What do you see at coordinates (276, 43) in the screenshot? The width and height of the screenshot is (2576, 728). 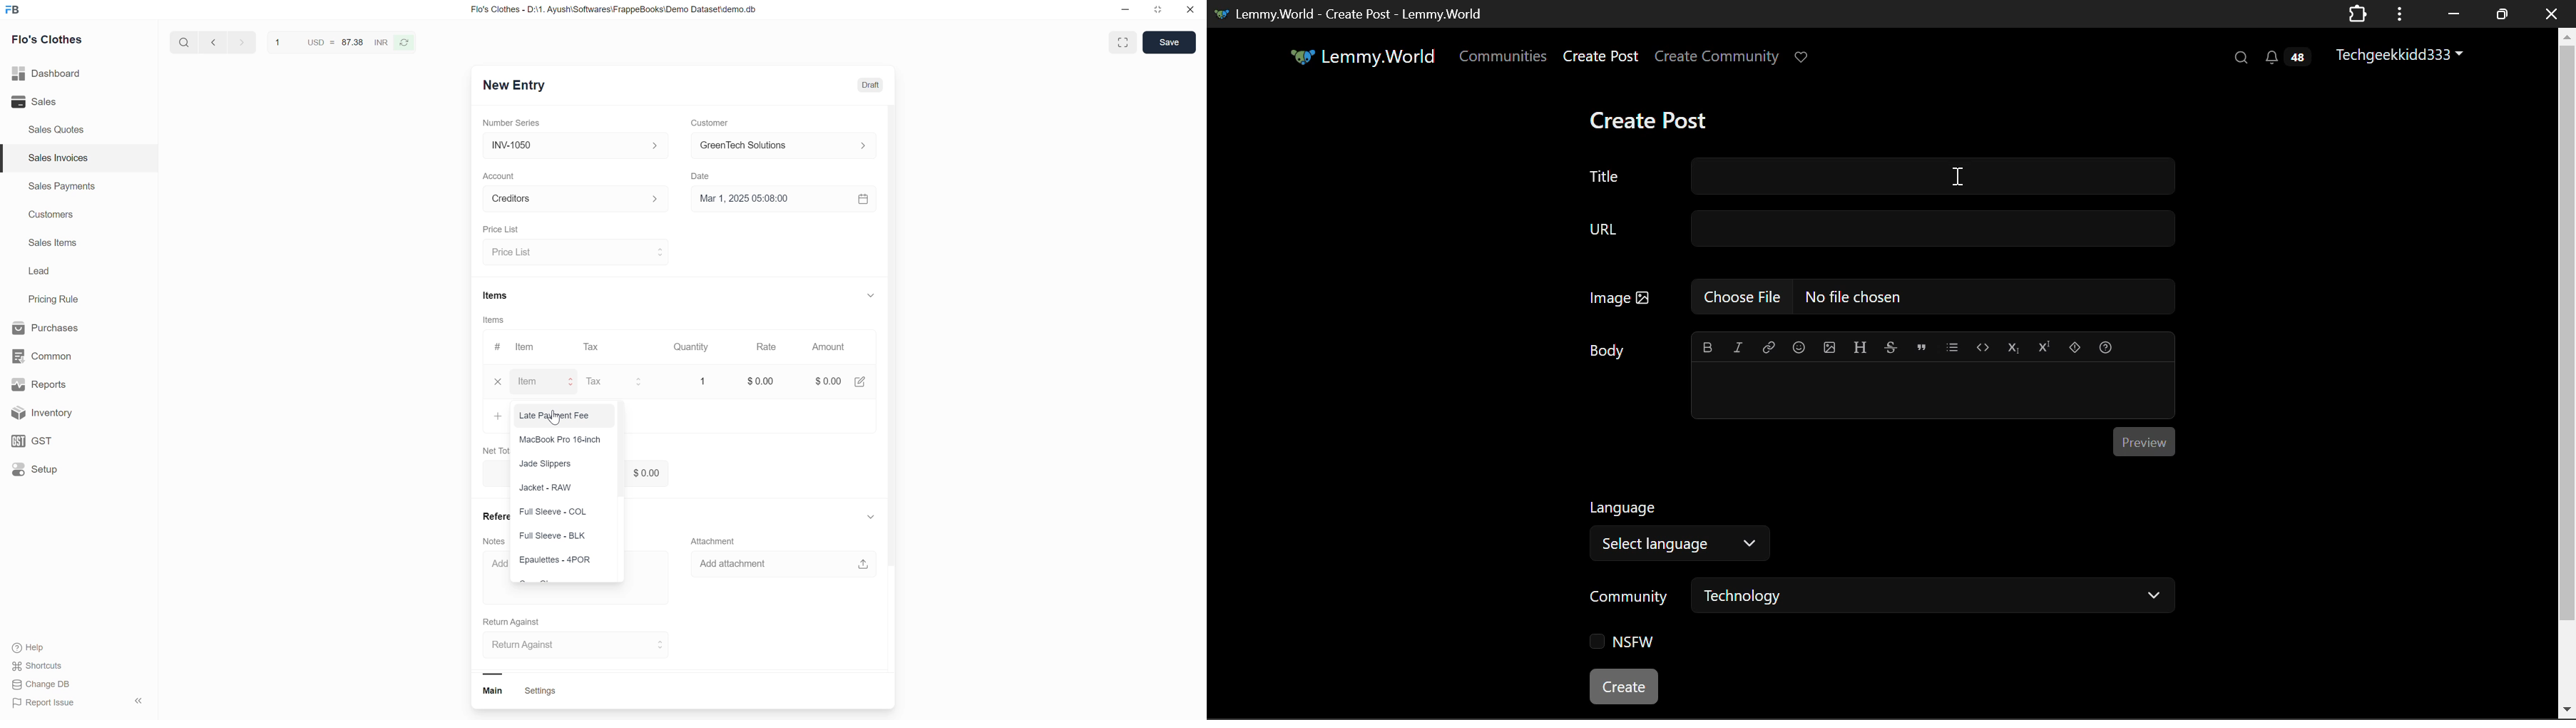 I see `1` at bounding box center [276, 43].